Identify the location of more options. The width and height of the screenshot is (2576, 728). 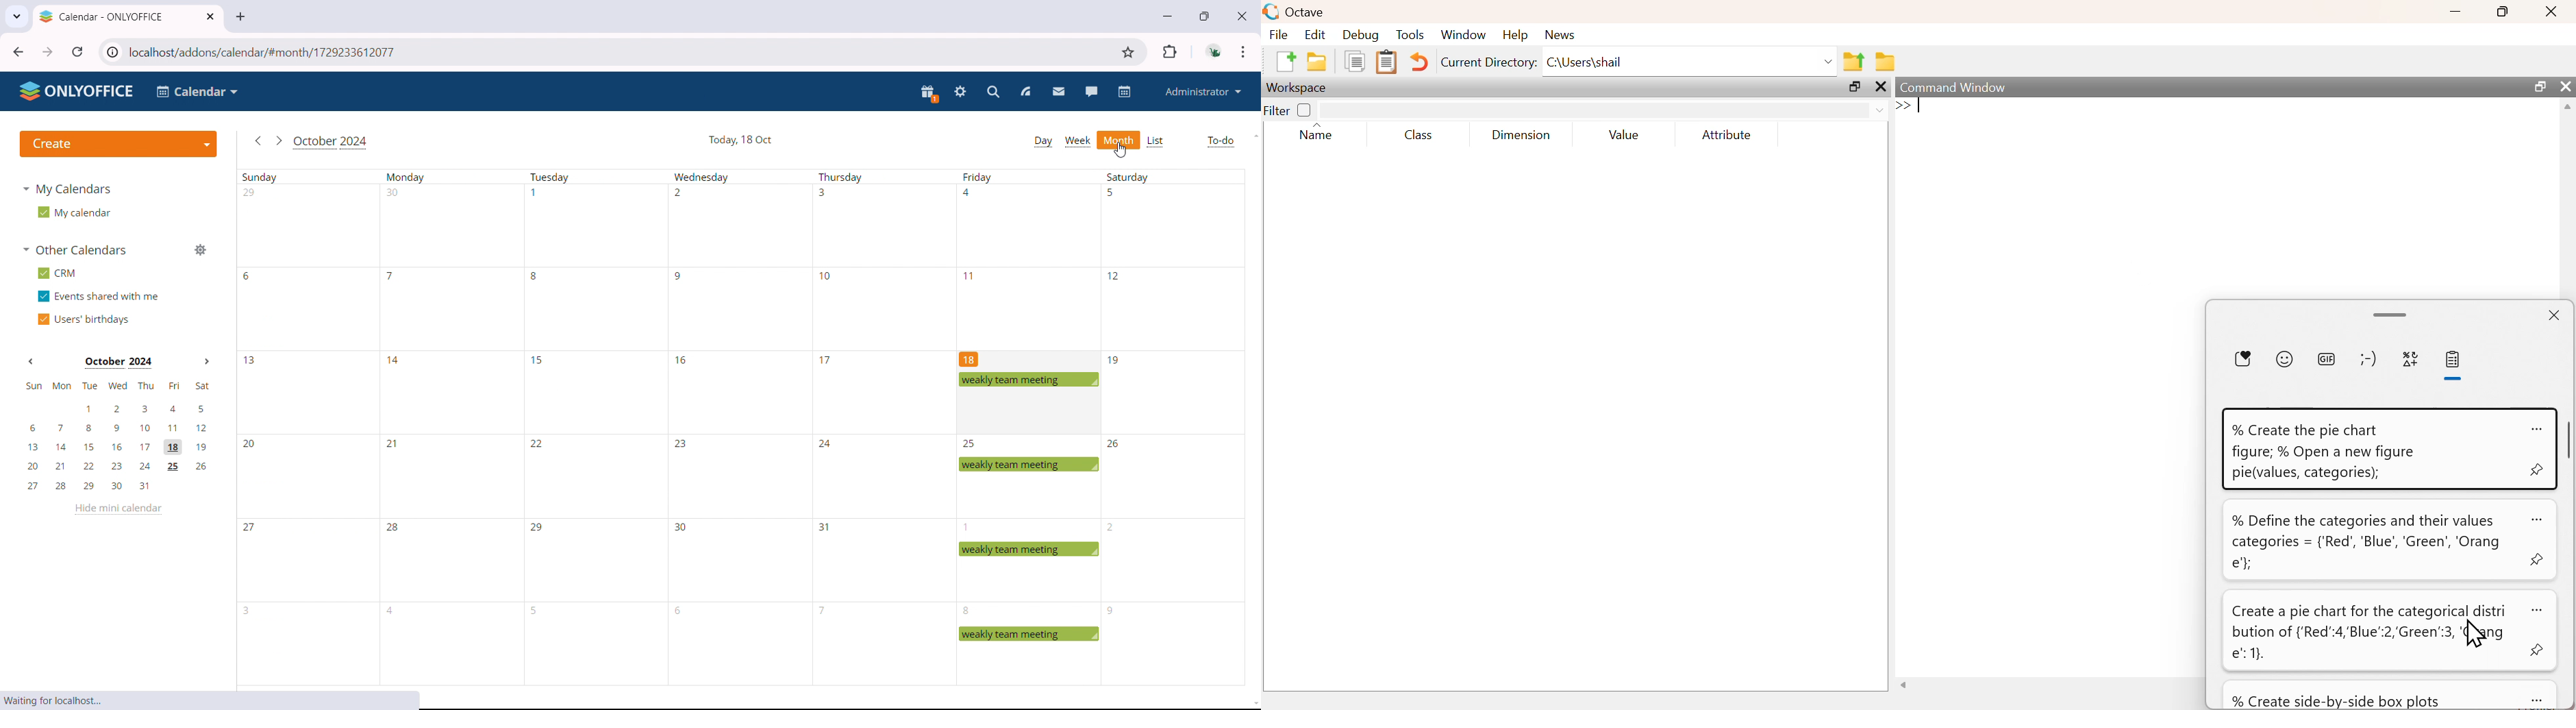
(2536, 520).